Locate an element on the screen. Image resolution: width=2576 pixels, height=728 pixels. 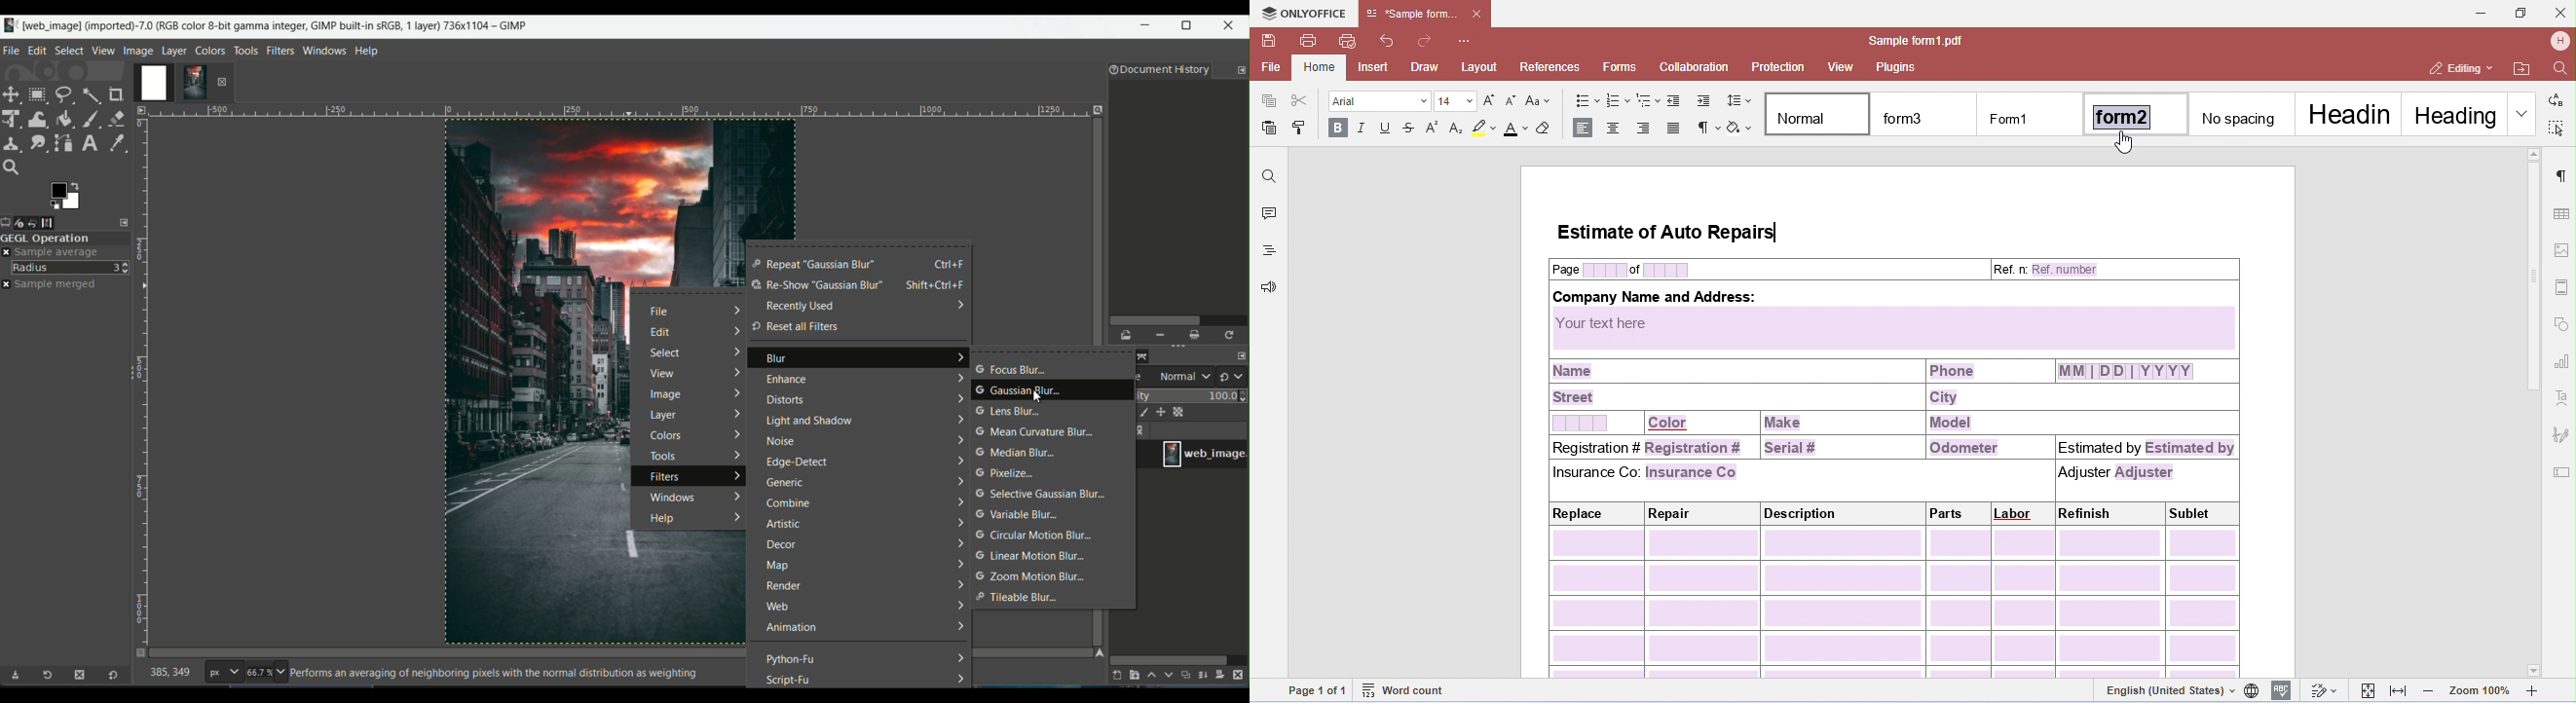
change background color is located at coordinates (64, 195).